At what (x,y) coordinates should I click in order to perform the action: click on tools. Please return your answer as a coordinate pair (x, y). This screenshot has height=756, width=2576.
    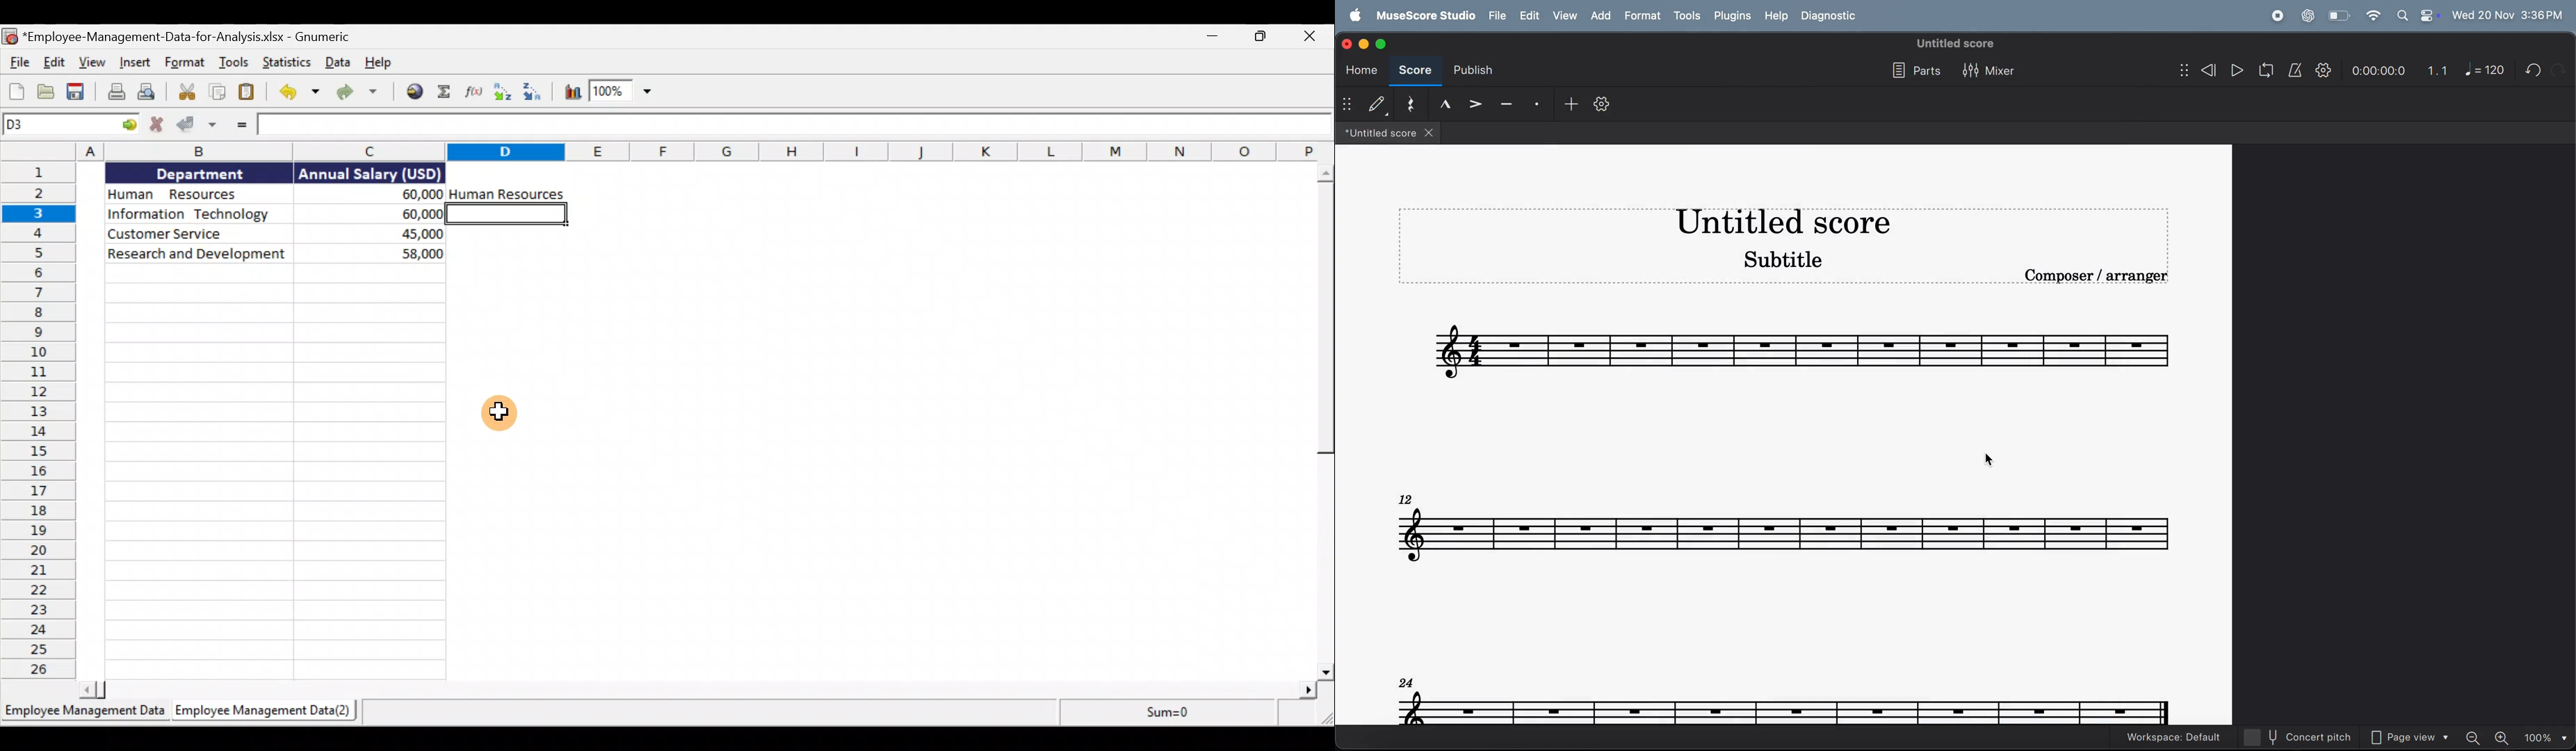
    Looking at the image, I should click on (1687, 16).